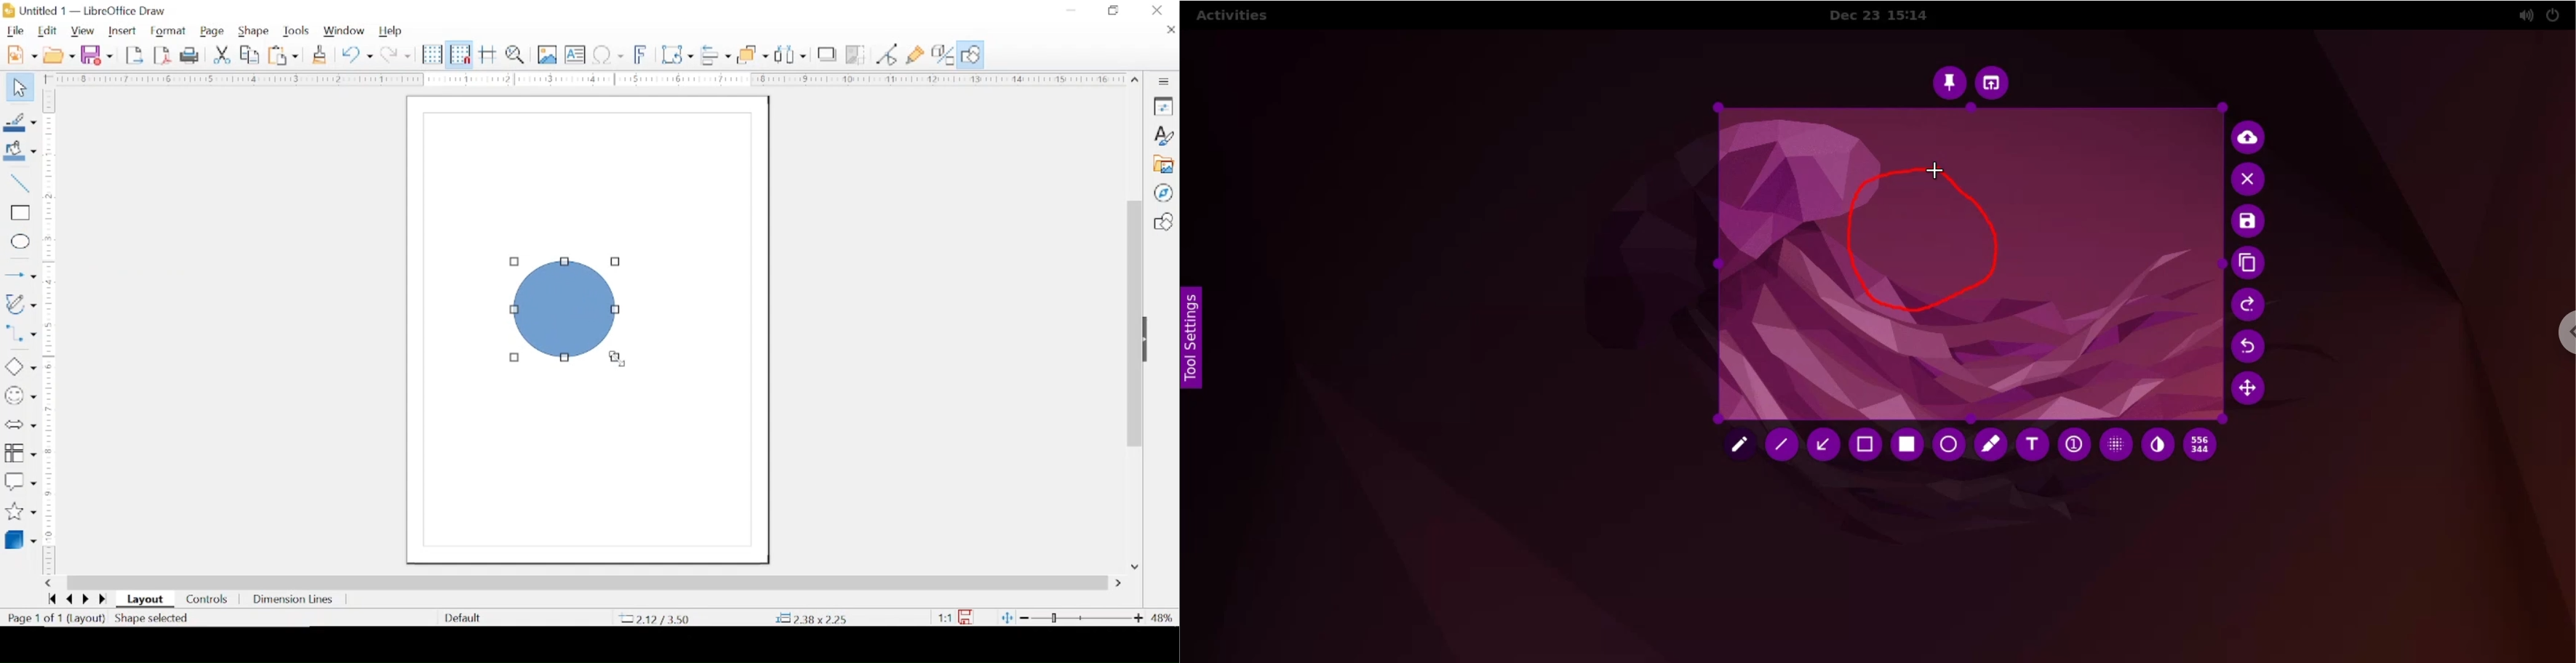 This screenshot has height=672, width=2576. Describe the element at coordinates (616, 309) in the screenshot. I see `resize handle` at that location.